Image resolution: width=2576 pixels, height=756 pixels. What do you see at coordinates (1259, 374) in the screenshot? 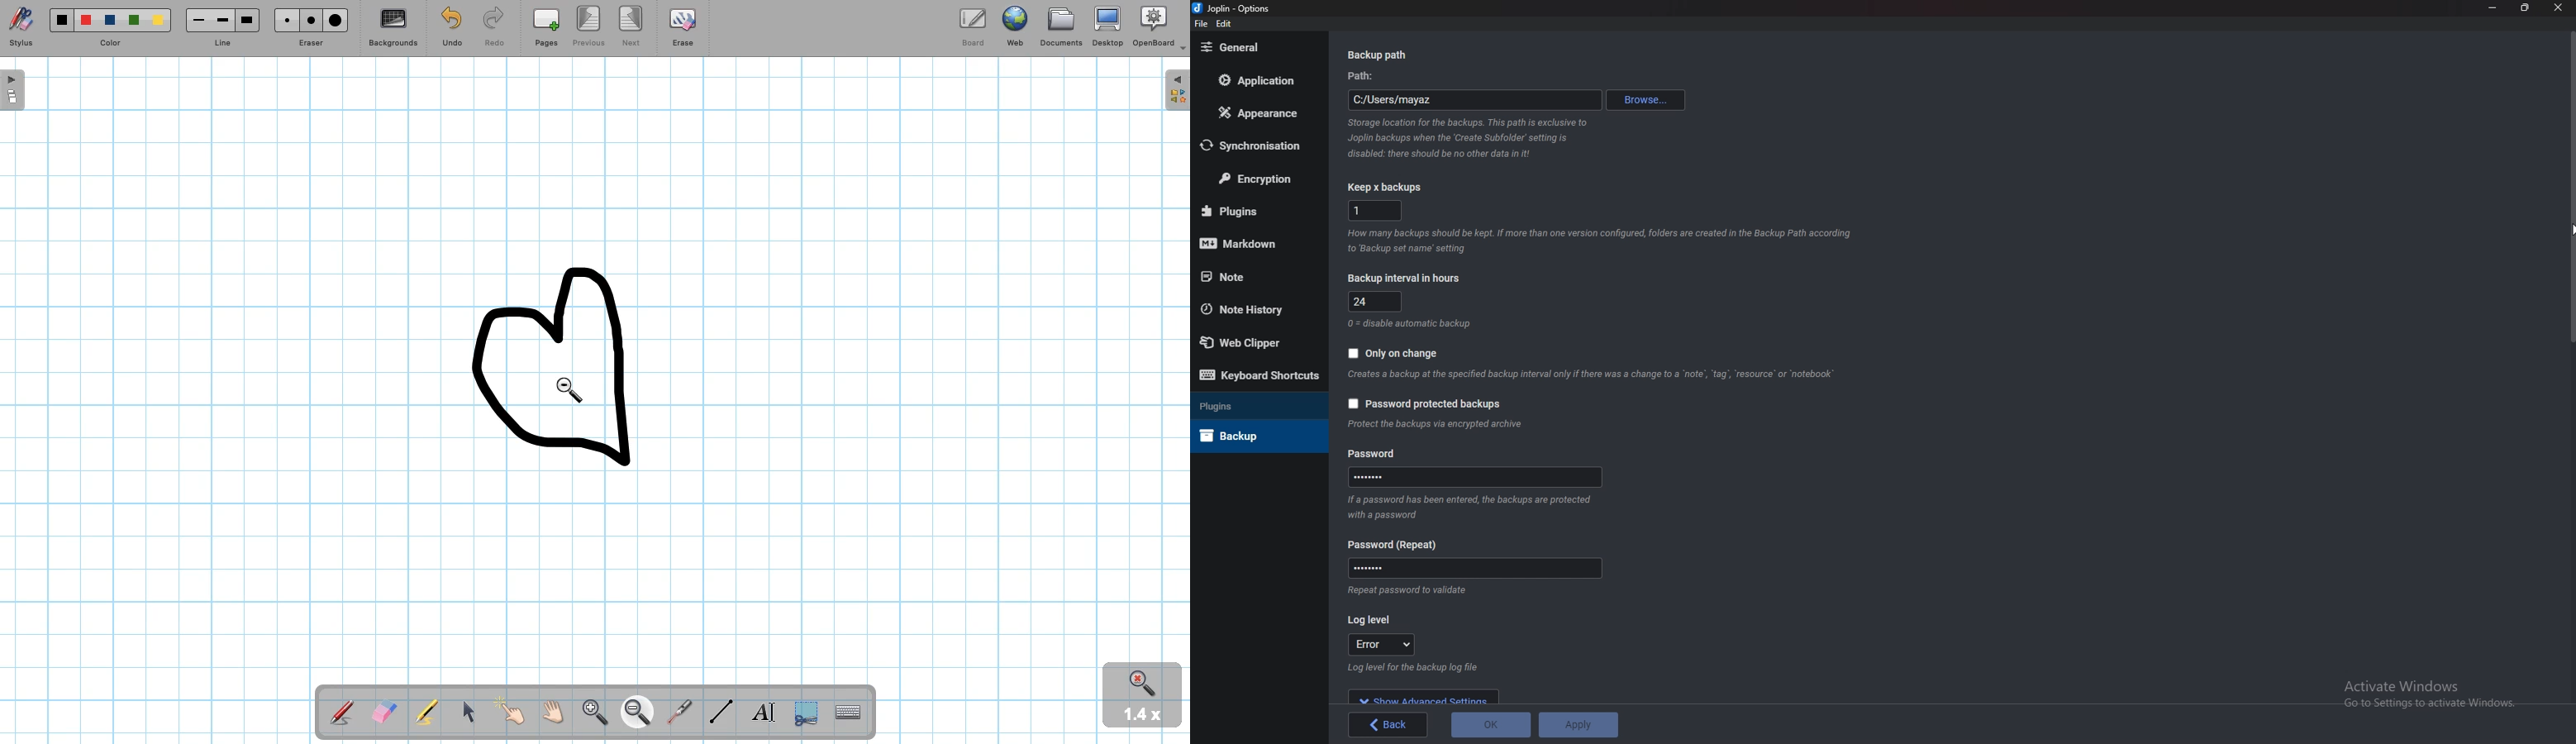
I see `Keyboard shortcuts` at bounding box center [1259, 374].